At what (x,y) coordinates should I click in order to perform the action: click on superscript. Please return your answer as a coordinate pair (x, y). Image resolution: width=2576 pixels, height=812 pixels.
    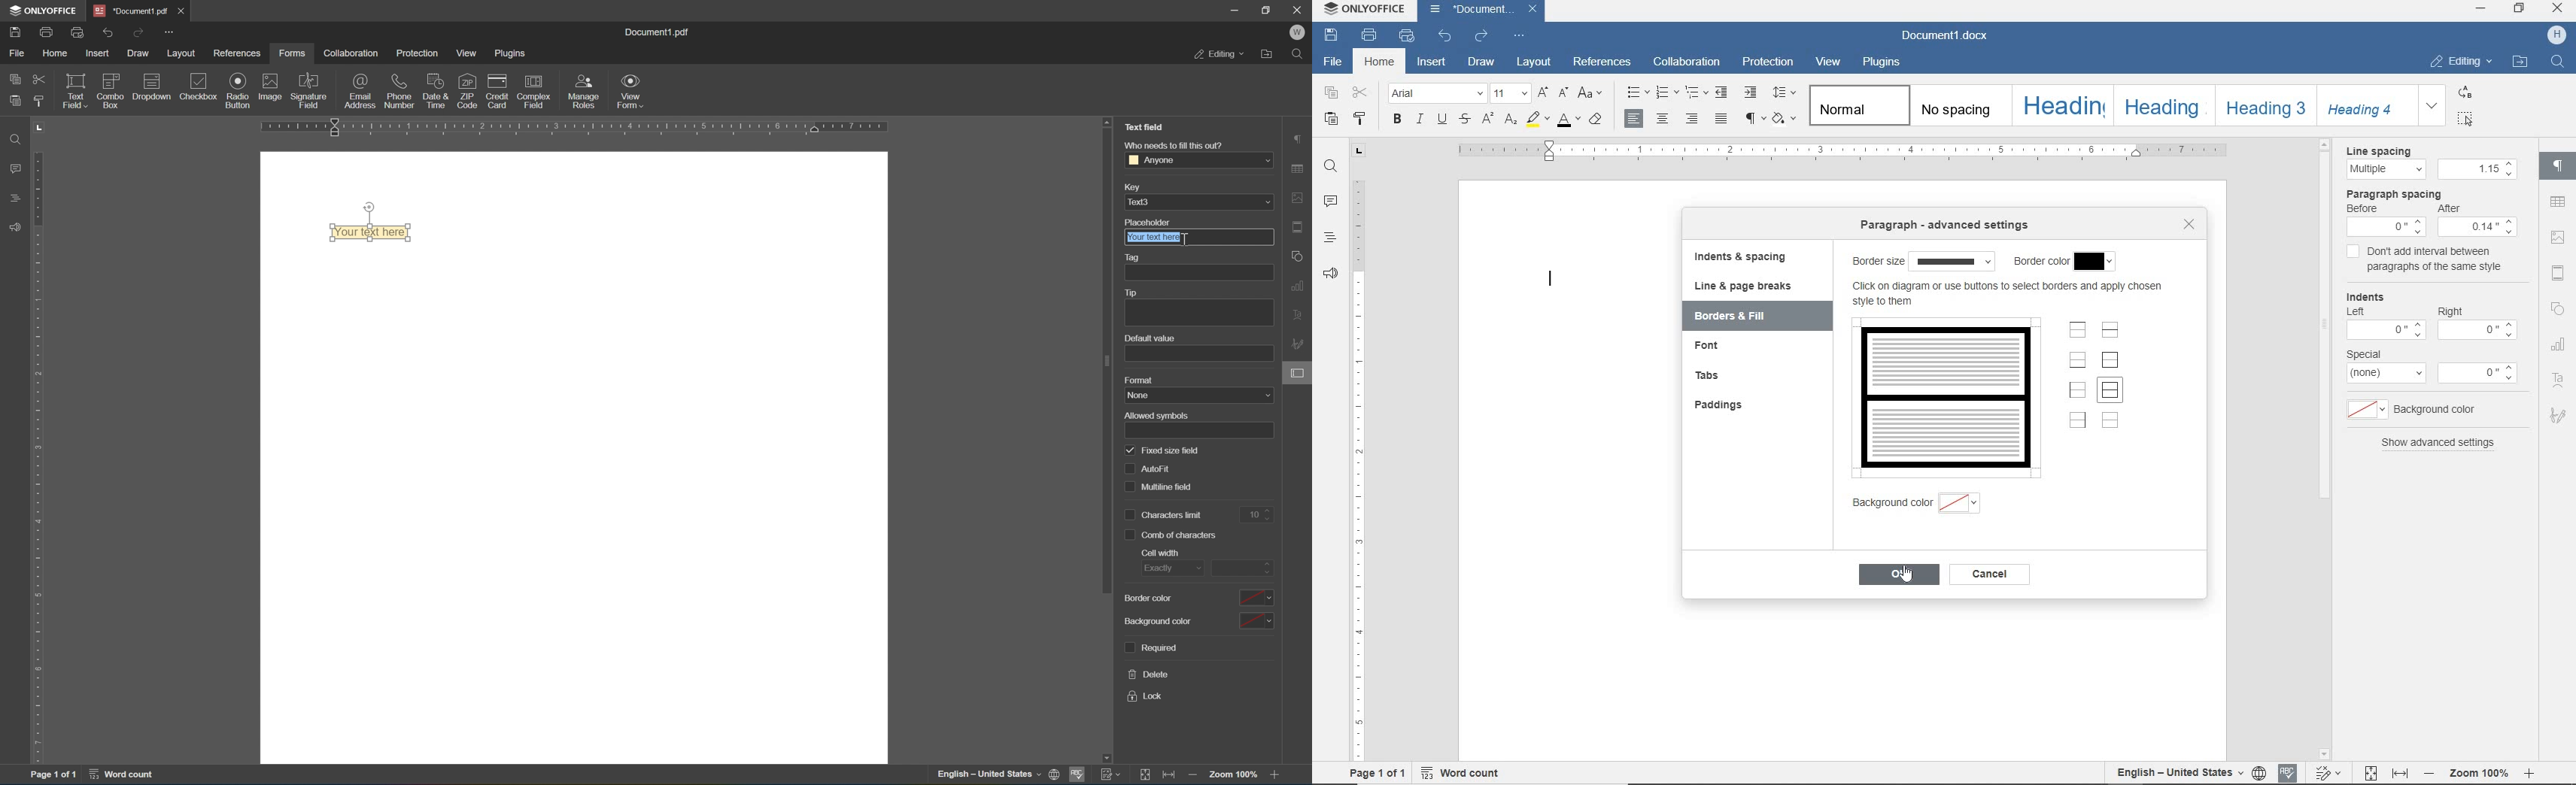
    Looking at the image, I should click on (1487, 120).